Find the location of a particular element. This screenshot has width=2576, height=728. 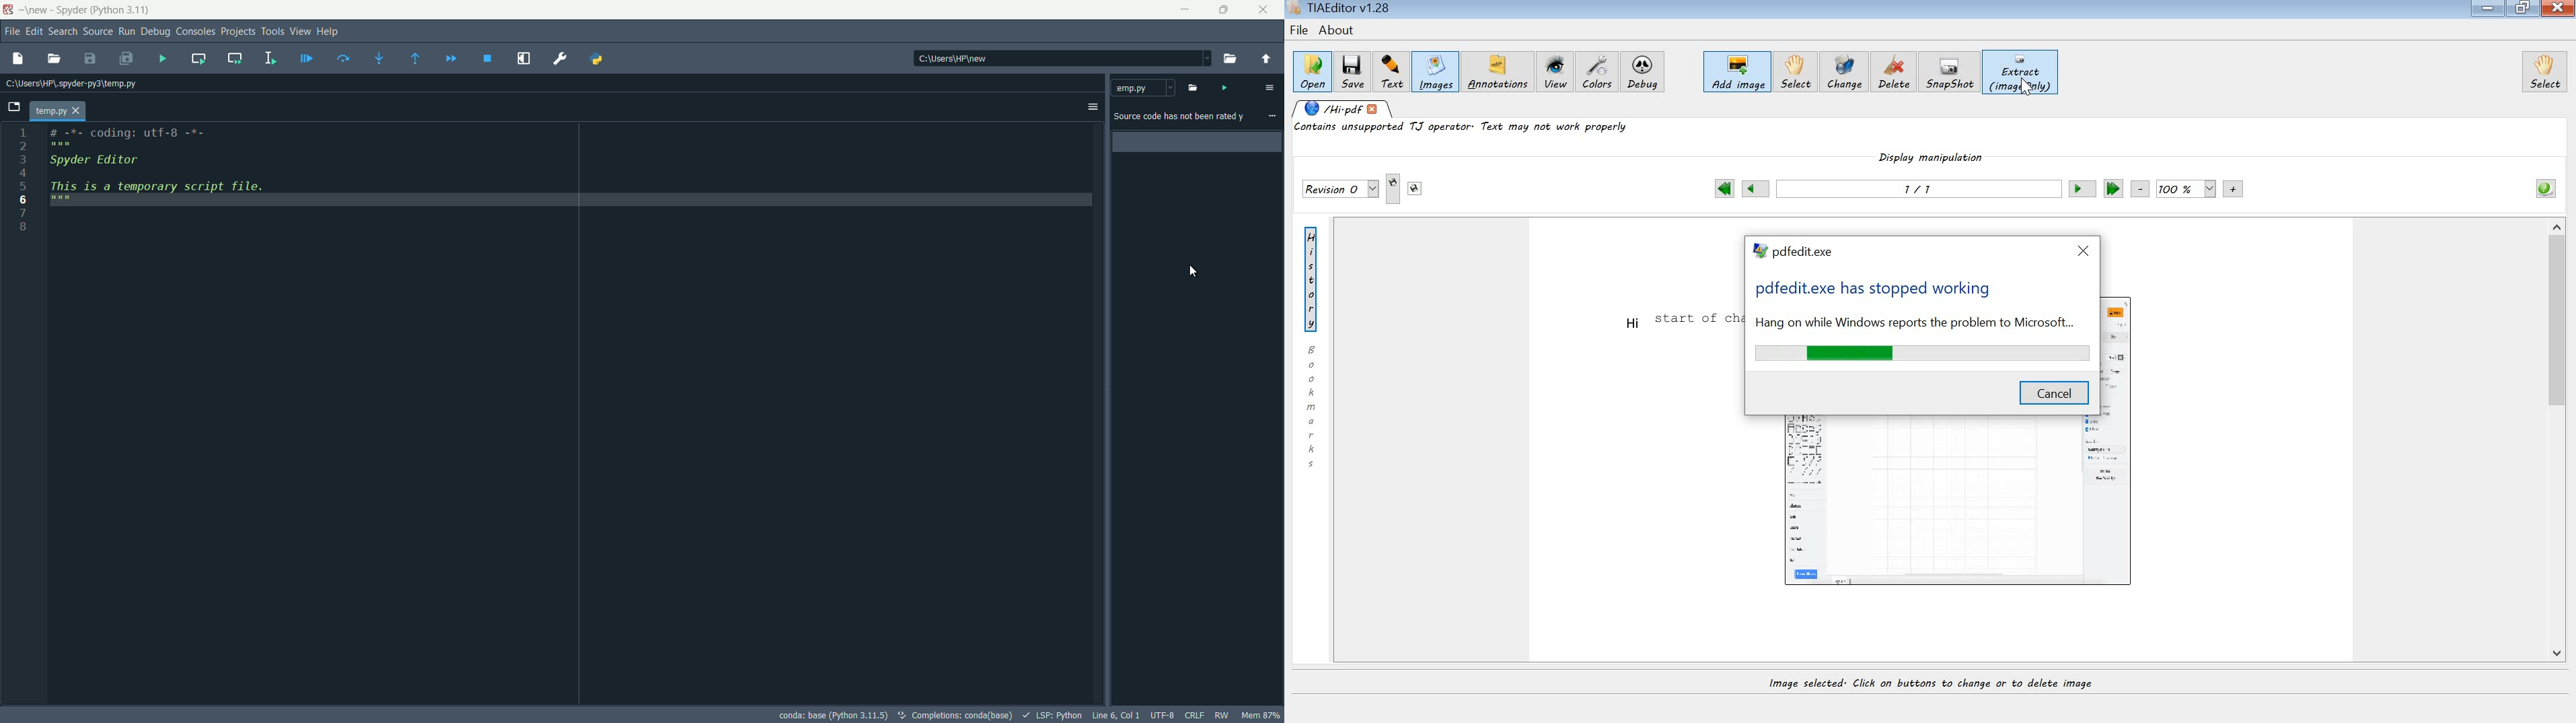

cursor is located at coordinates (1194, 271).